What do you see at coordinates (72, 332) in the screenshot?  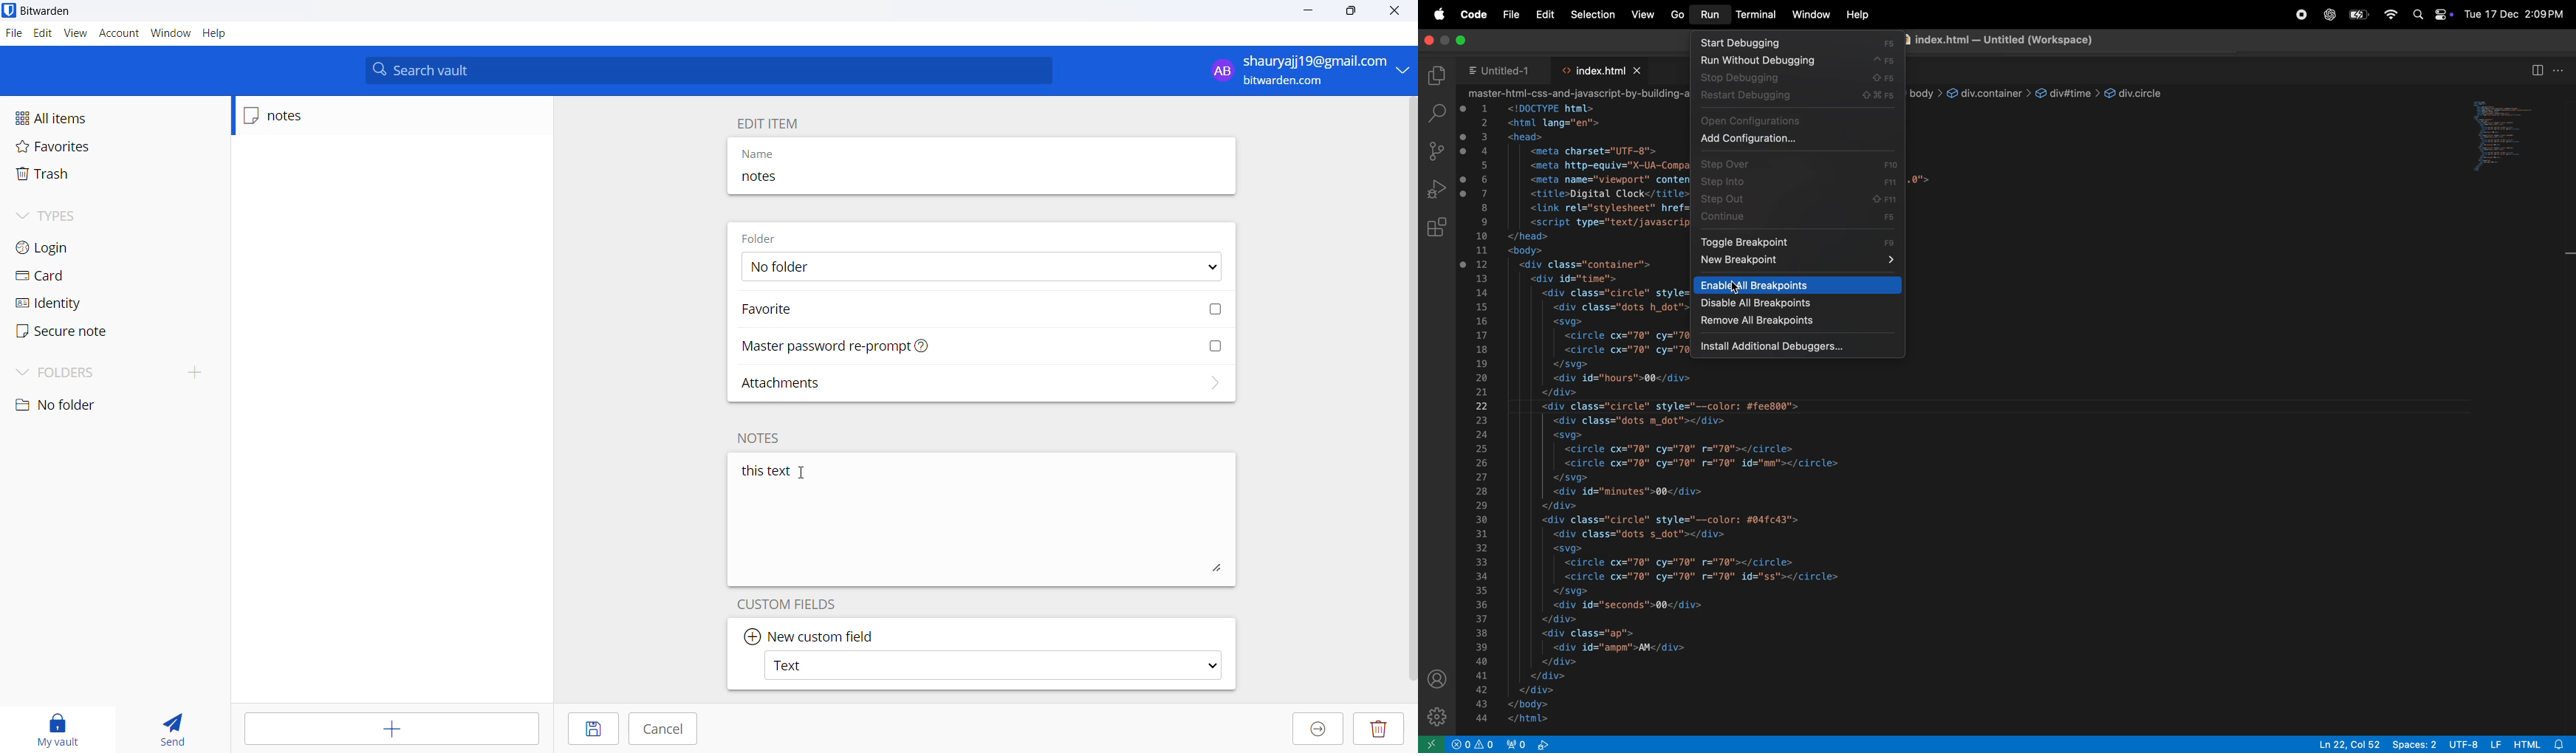 I see `secure note` at bounding box center [72, 332].